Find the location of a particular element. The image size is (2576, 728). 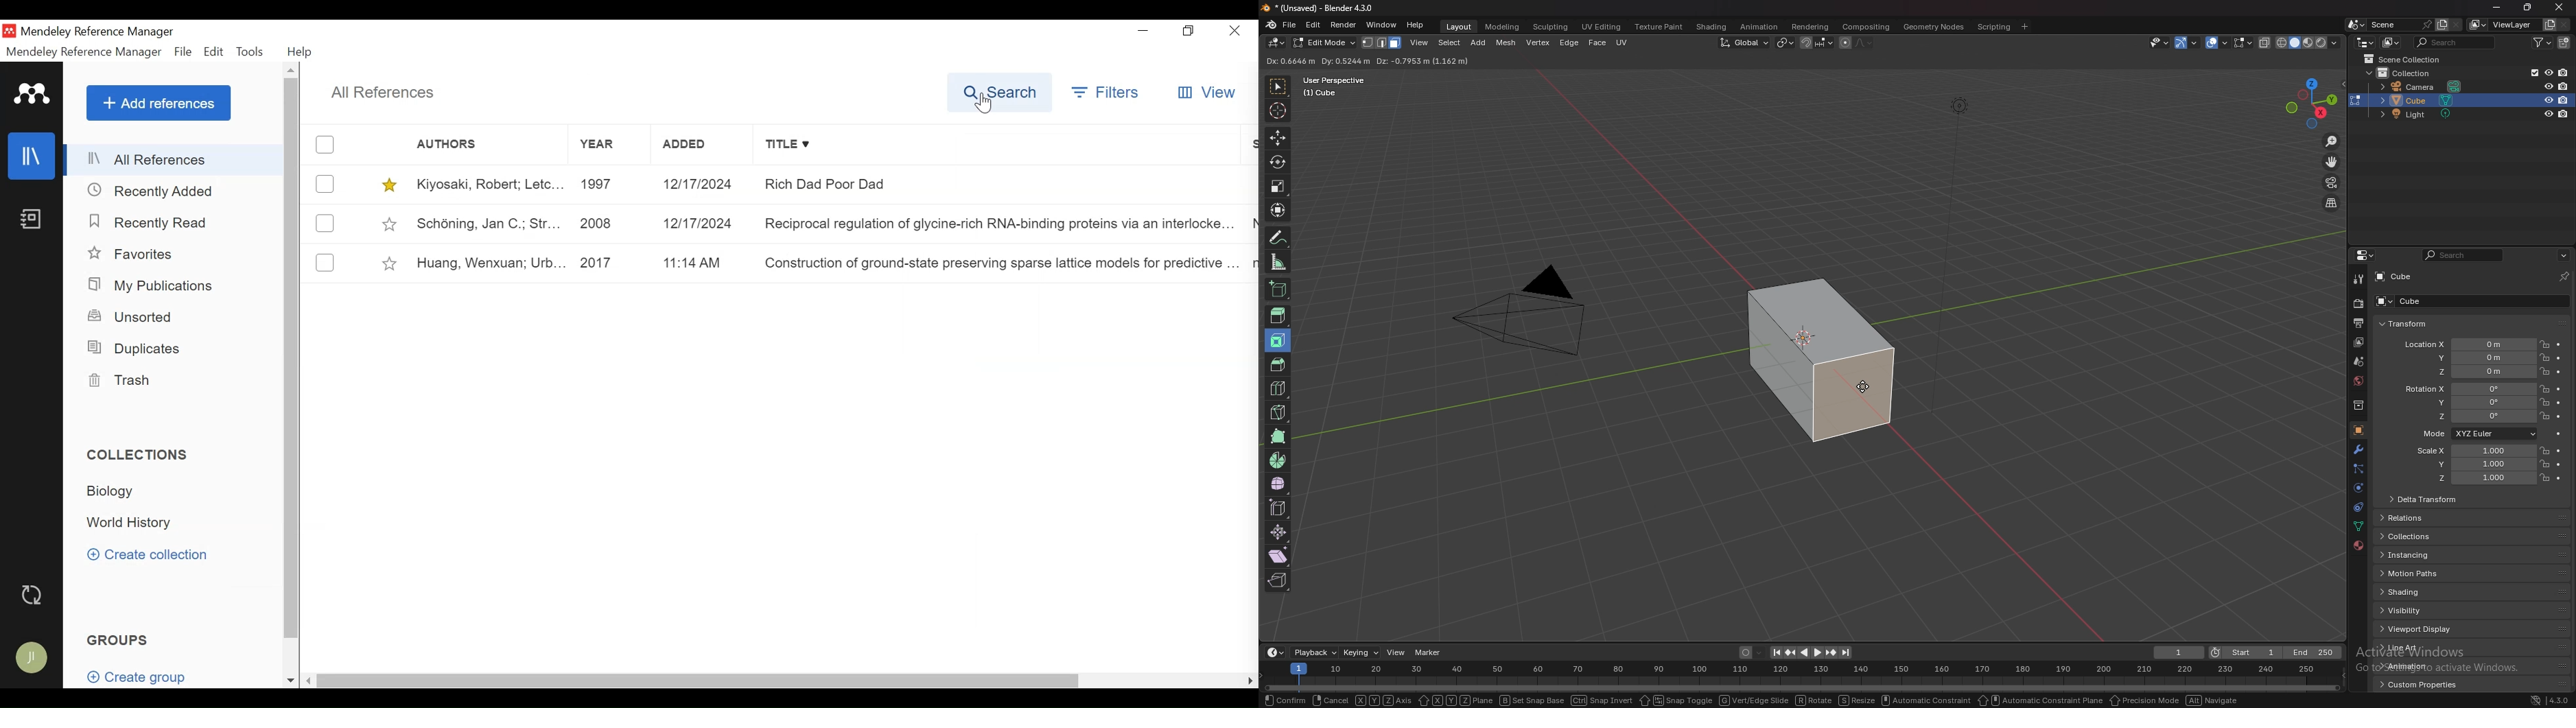

smooth is located at coordinates (1279, 484).